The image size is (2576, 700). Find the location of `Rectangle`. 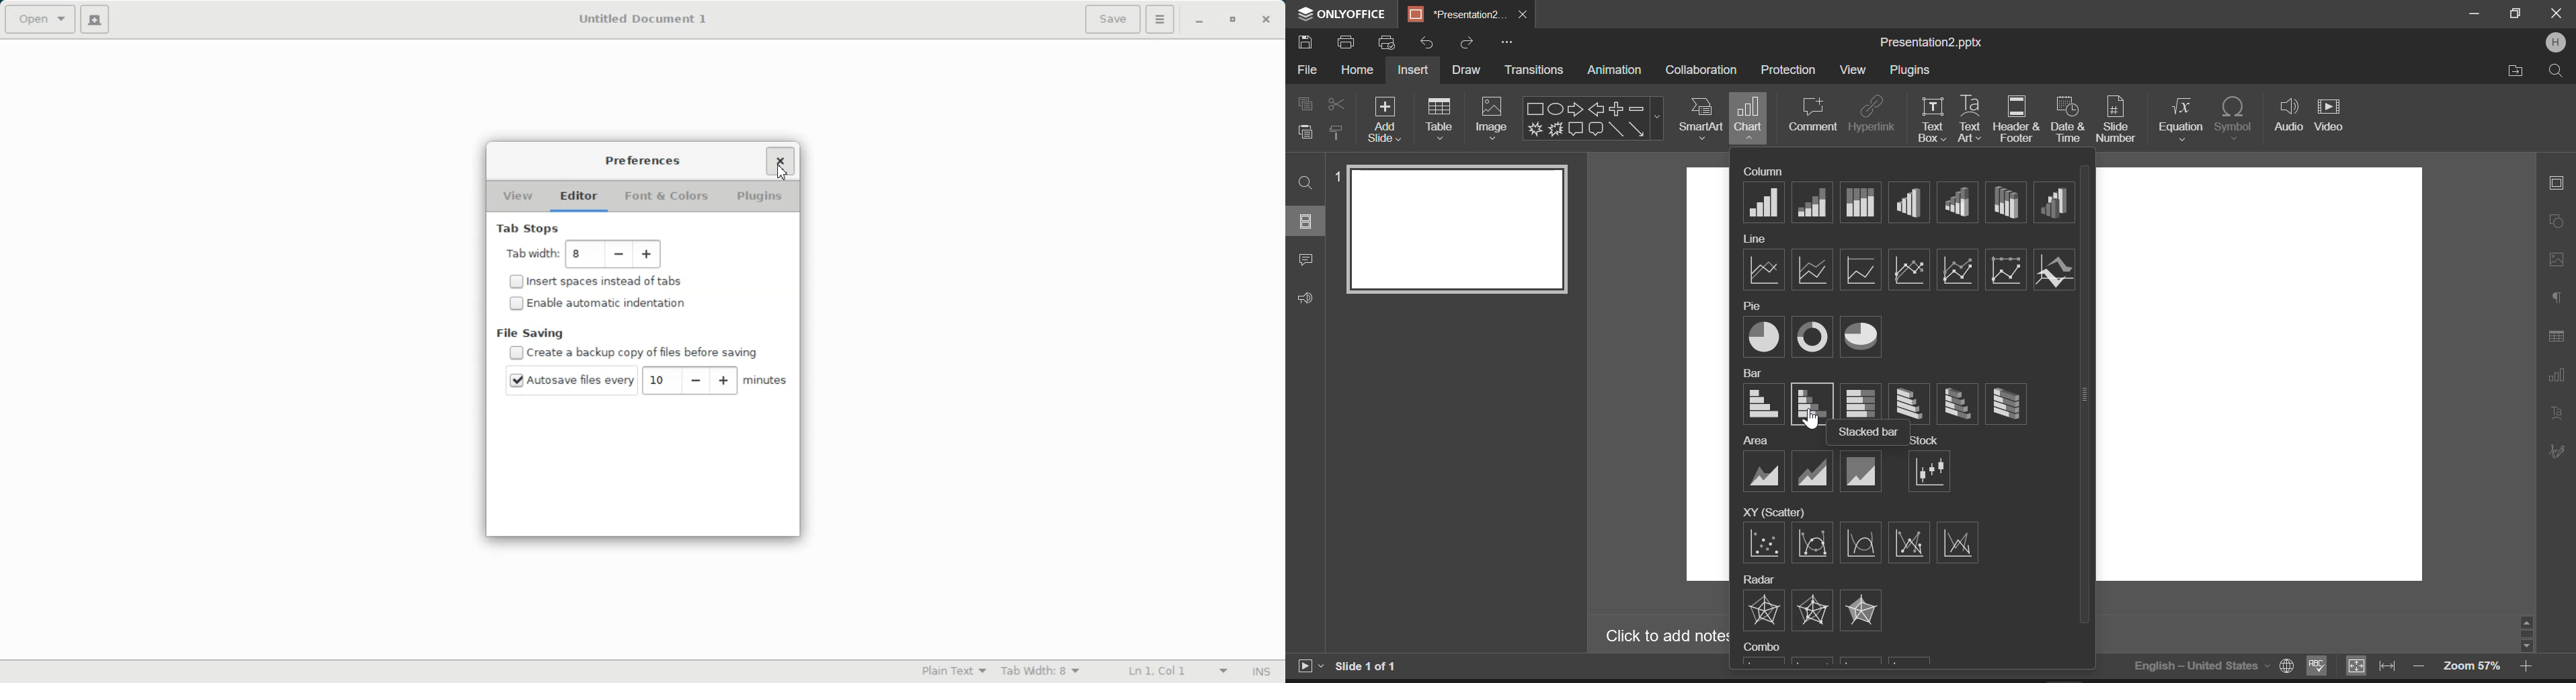

Rectangle is located at coordinates (1535, 109).